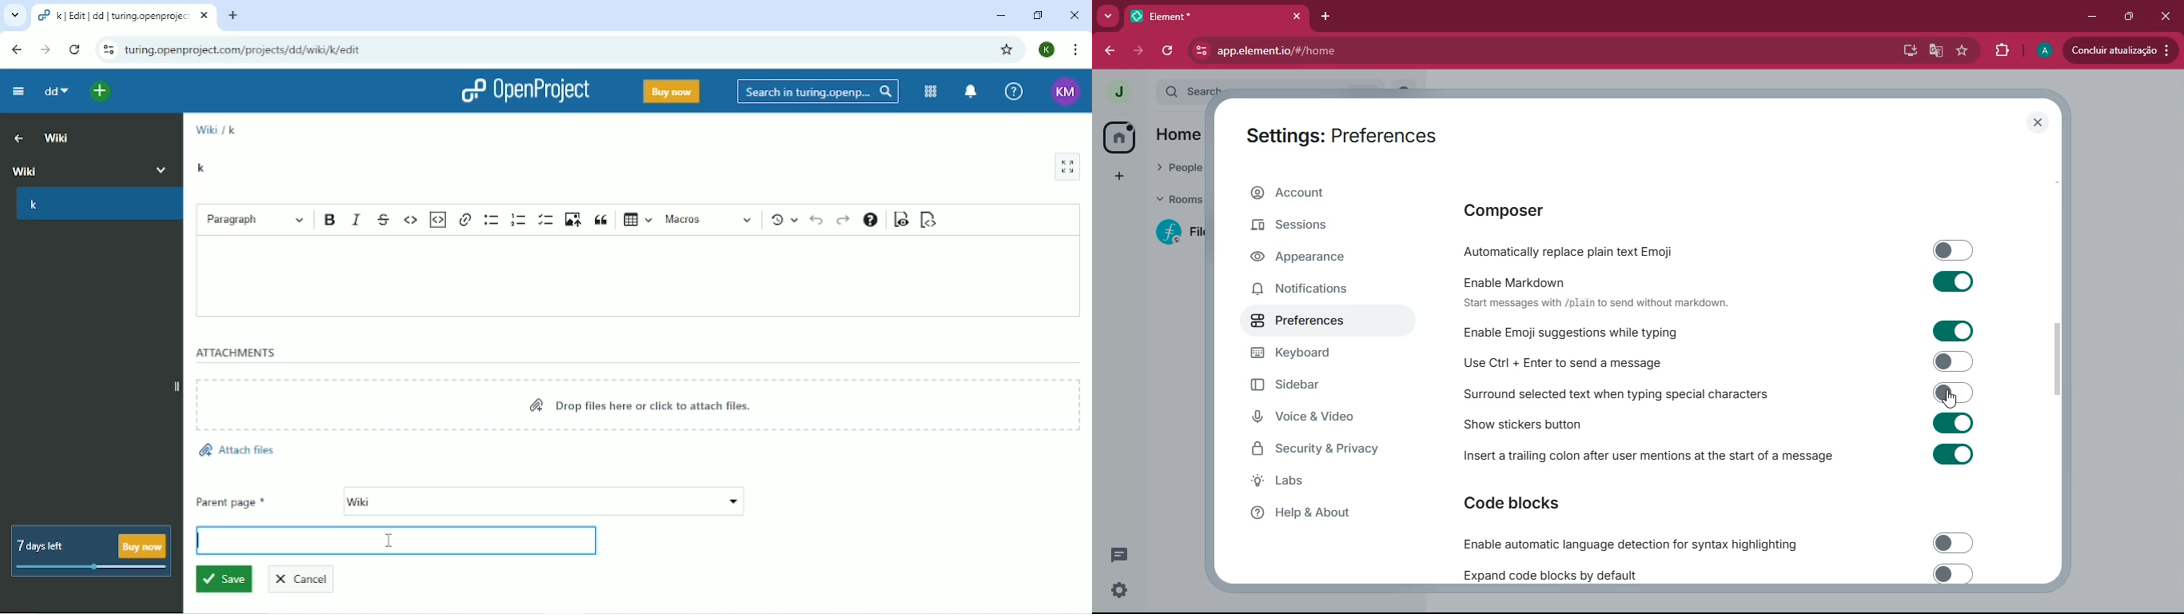 The image size is (2184, 616). I want to click on Account, so click(1063, 90).